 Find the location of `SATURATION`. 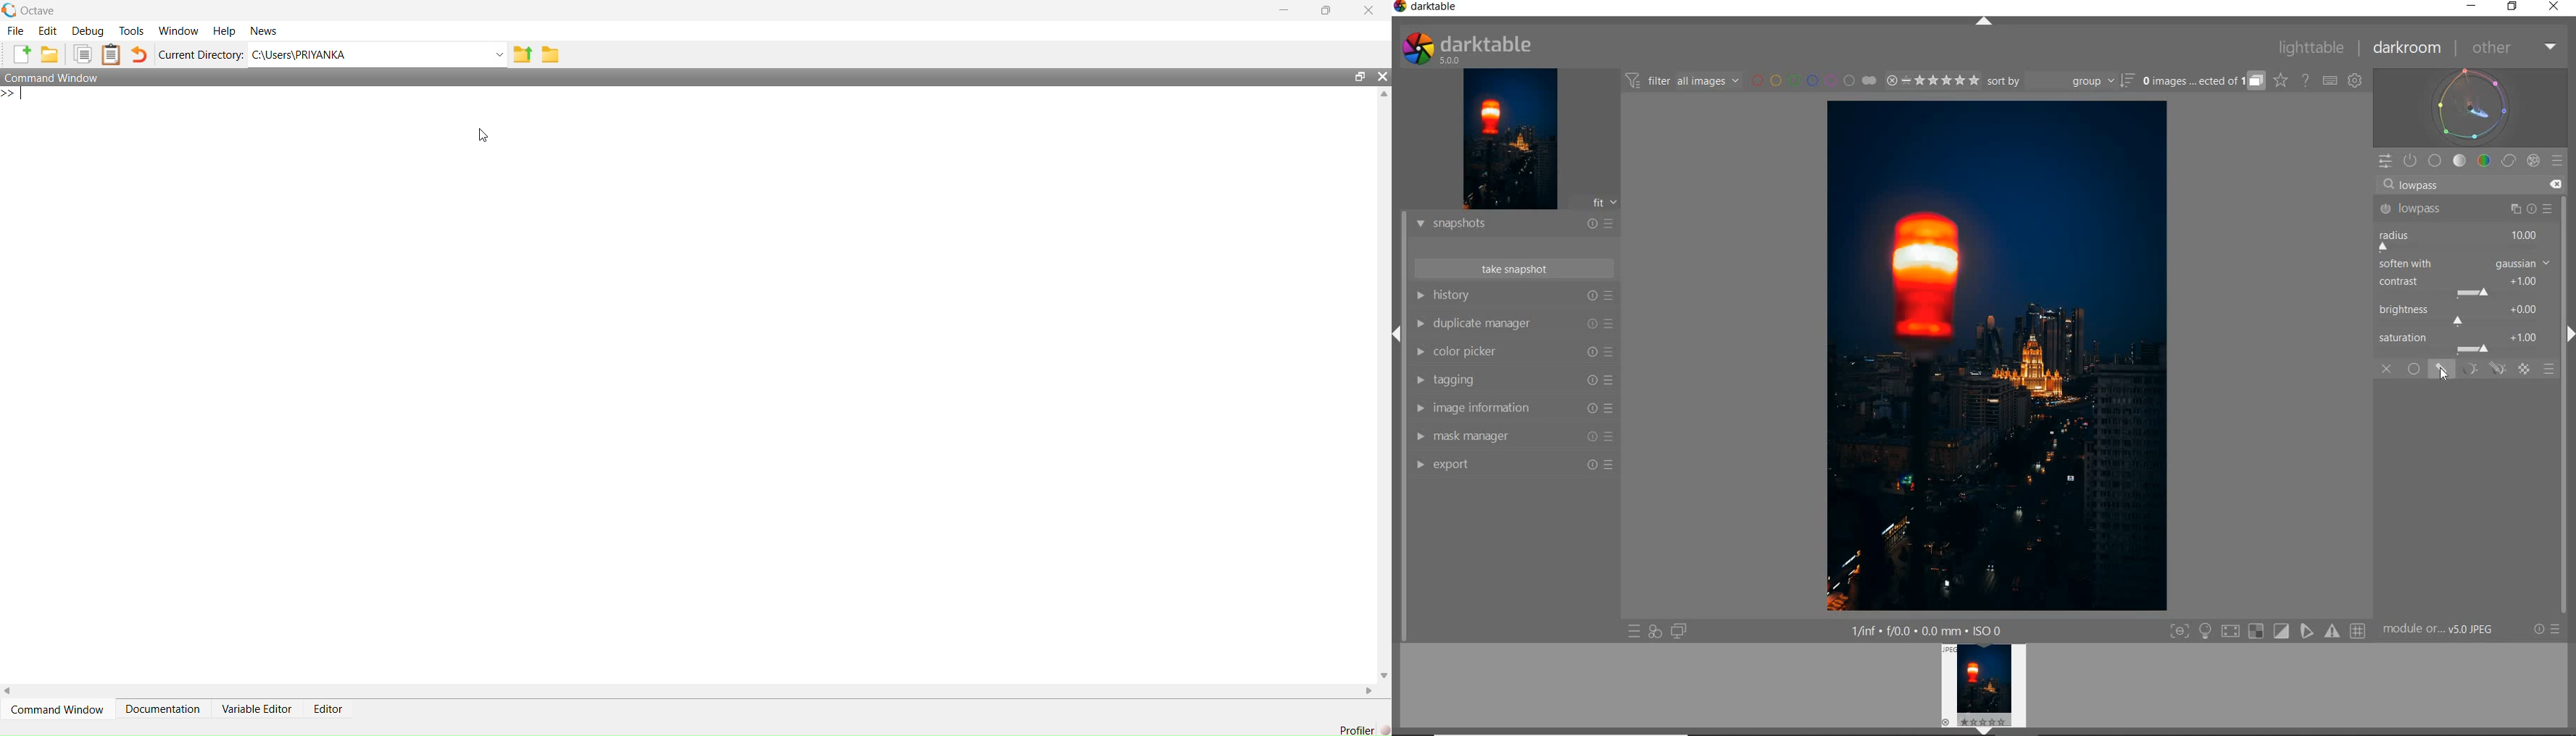

SATURATION is located at coordinates (2466, 342).